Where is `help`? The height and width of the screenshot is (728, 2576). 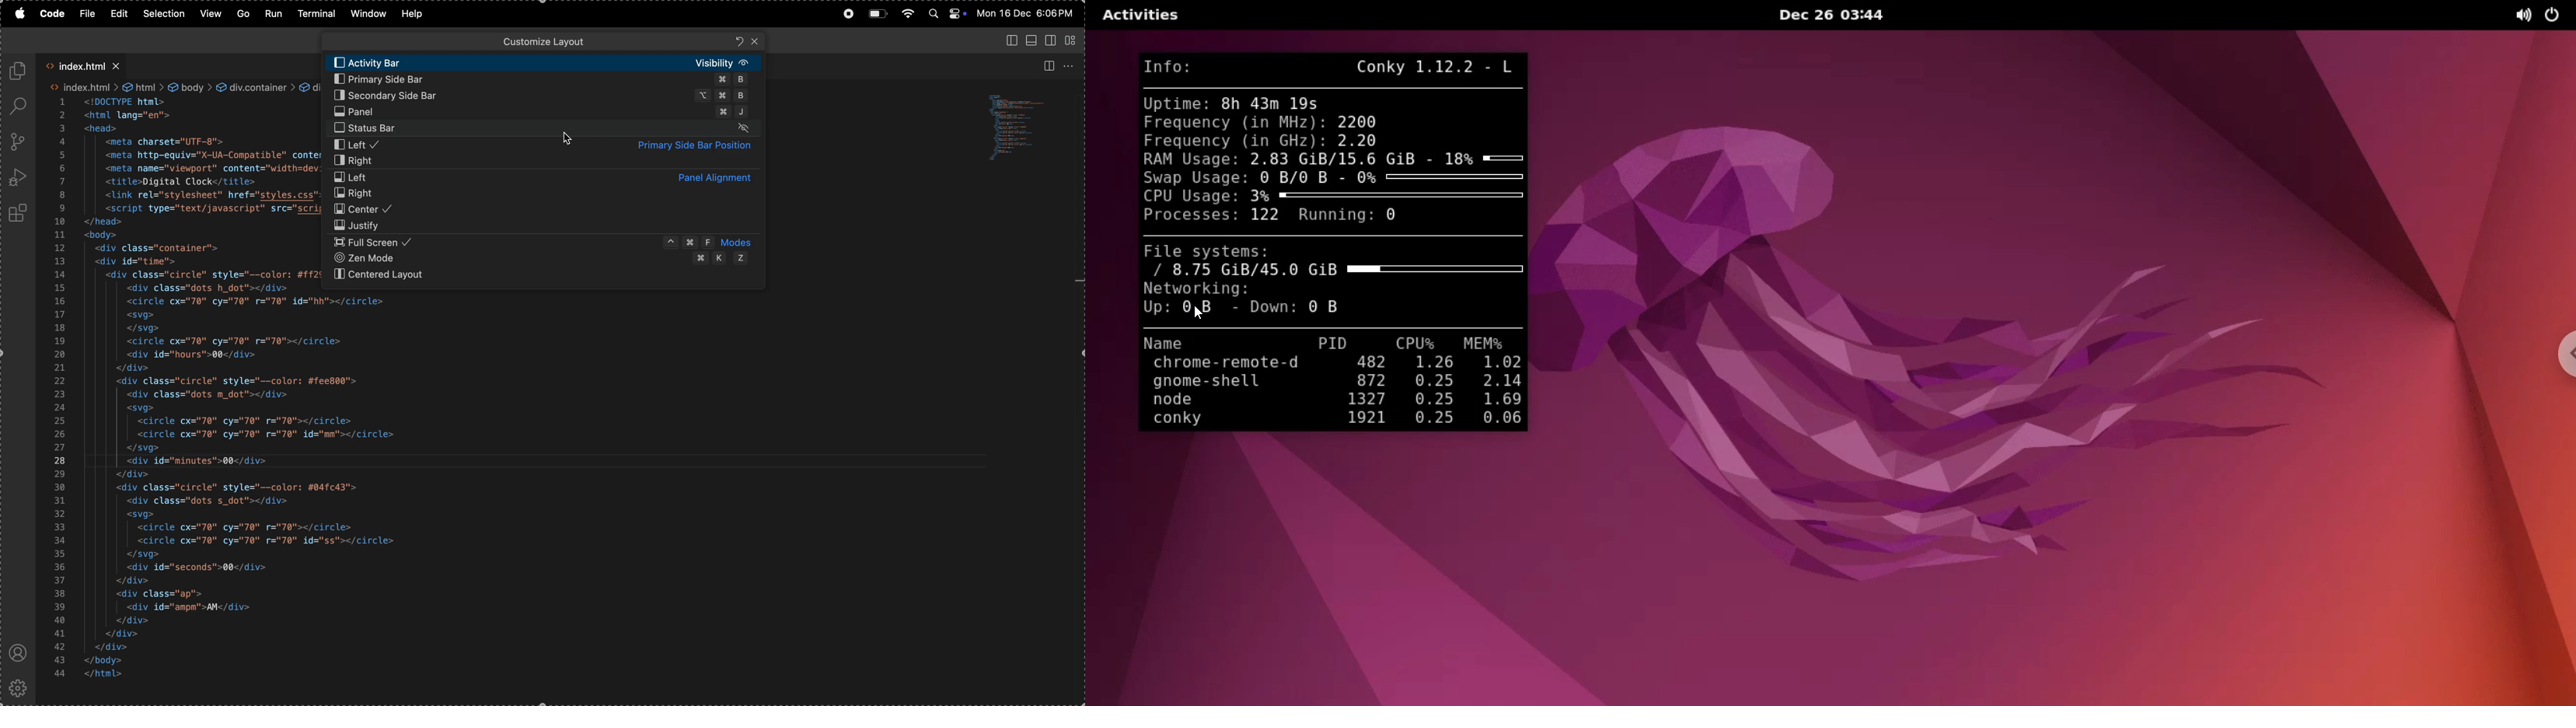 help is located at coordinates (418, 13).